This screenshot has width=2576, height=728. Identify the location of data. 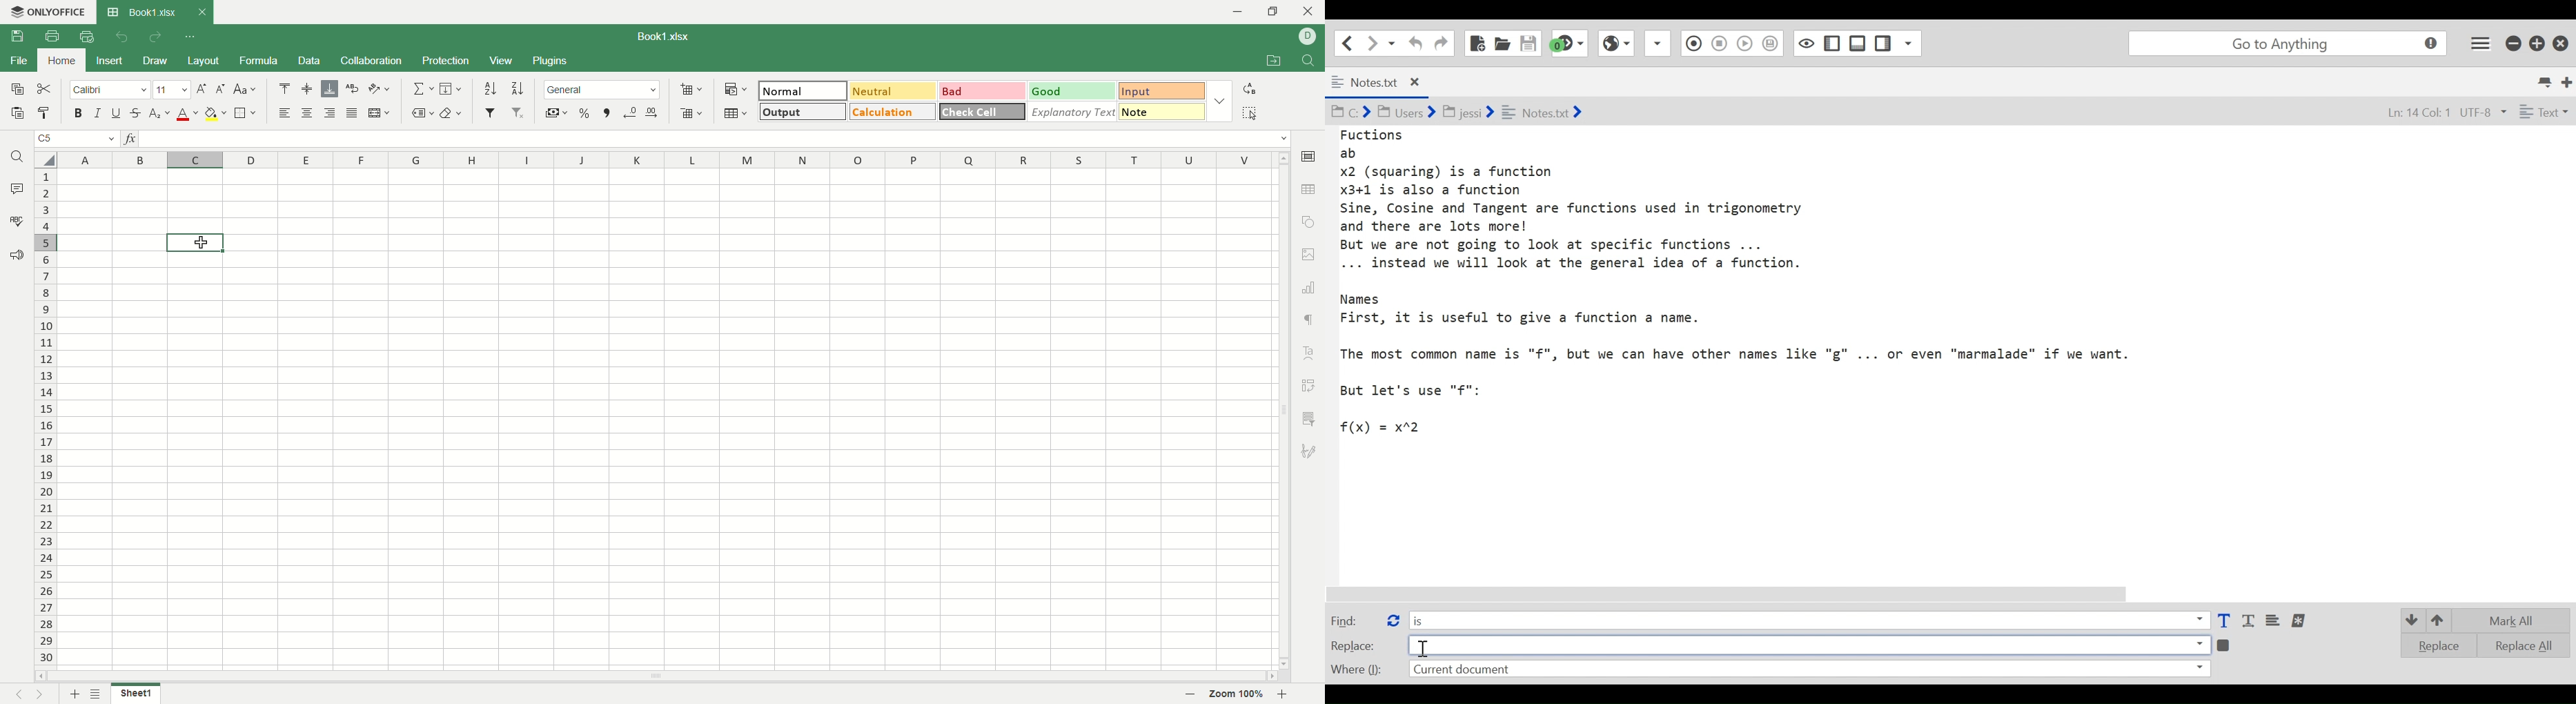
(308, 61).